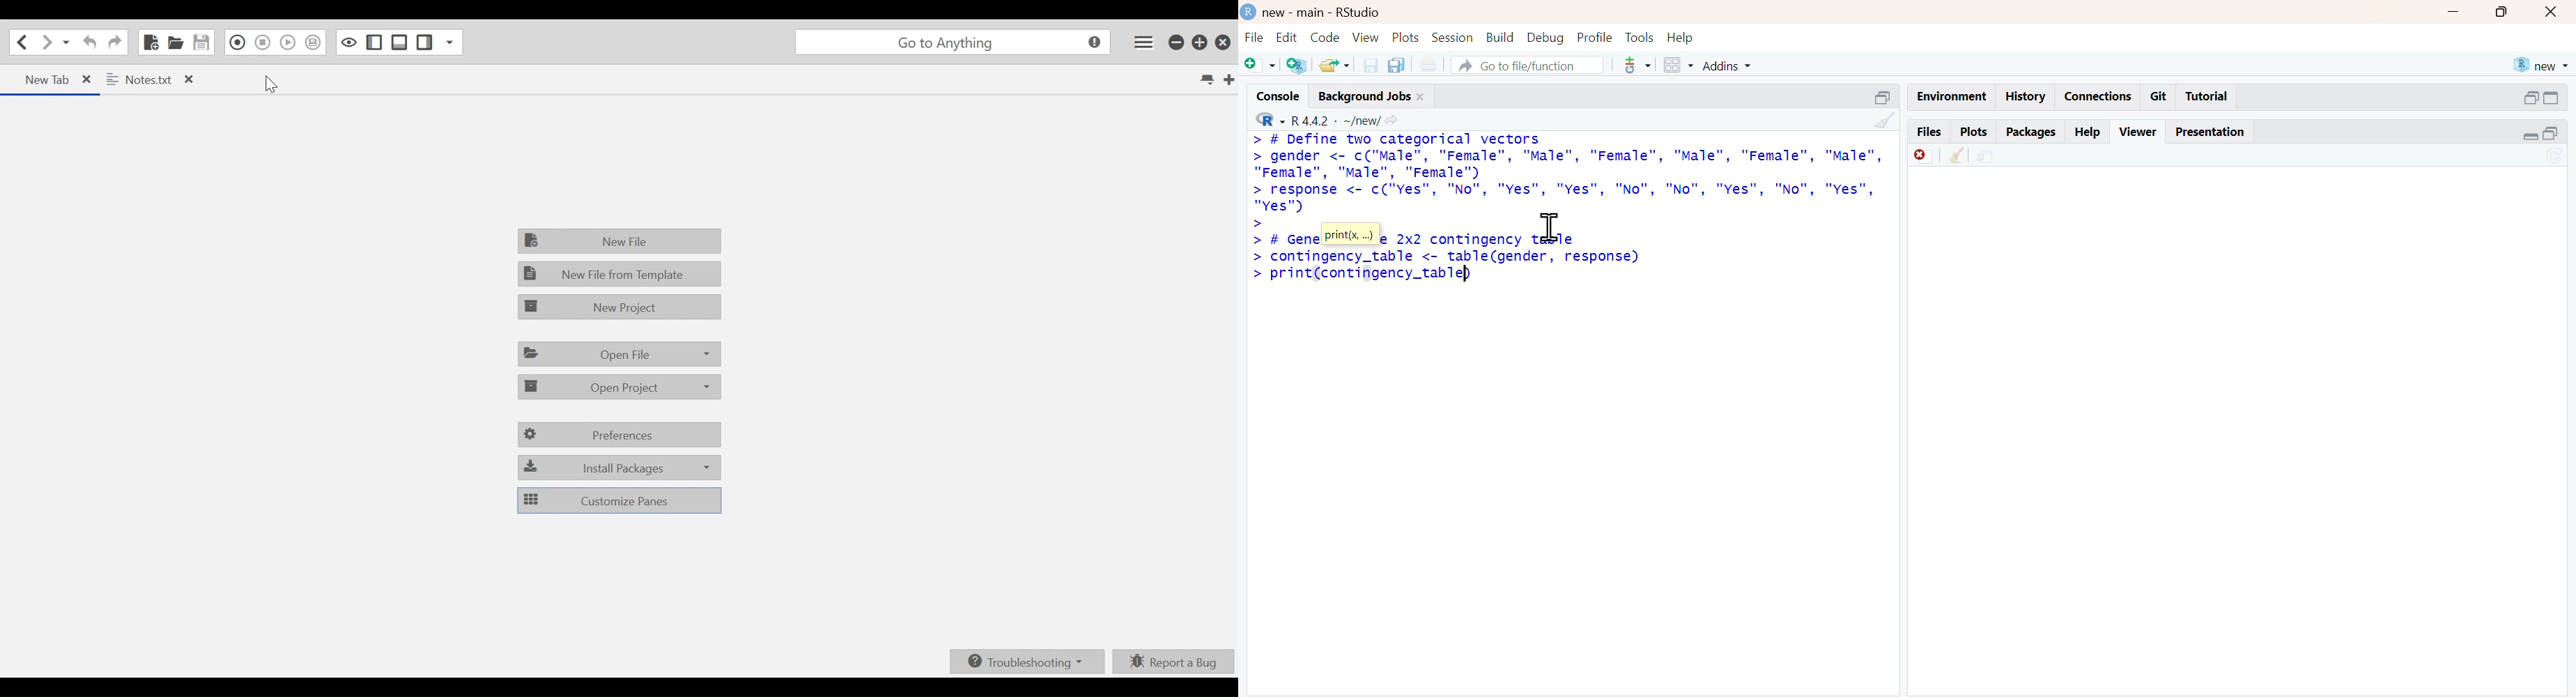  I want to click on plots, so click(1975, 132).